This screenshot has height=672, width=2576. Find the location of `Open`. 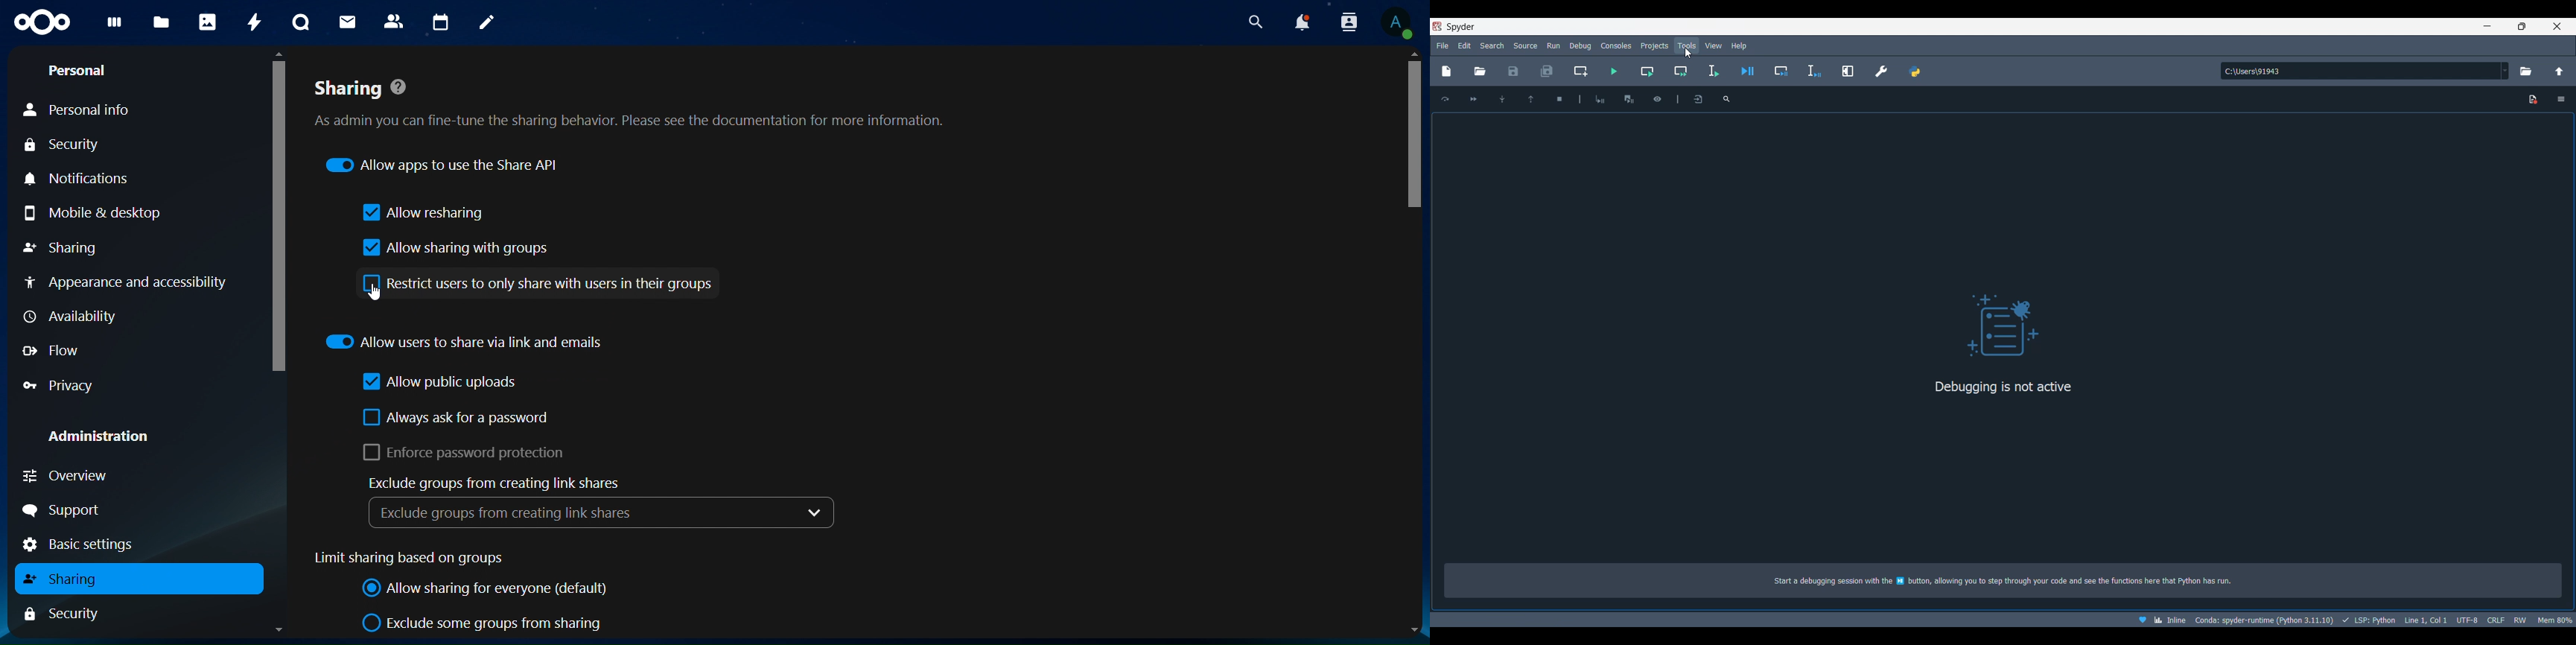

Open is located at coordinates (1479, 72).